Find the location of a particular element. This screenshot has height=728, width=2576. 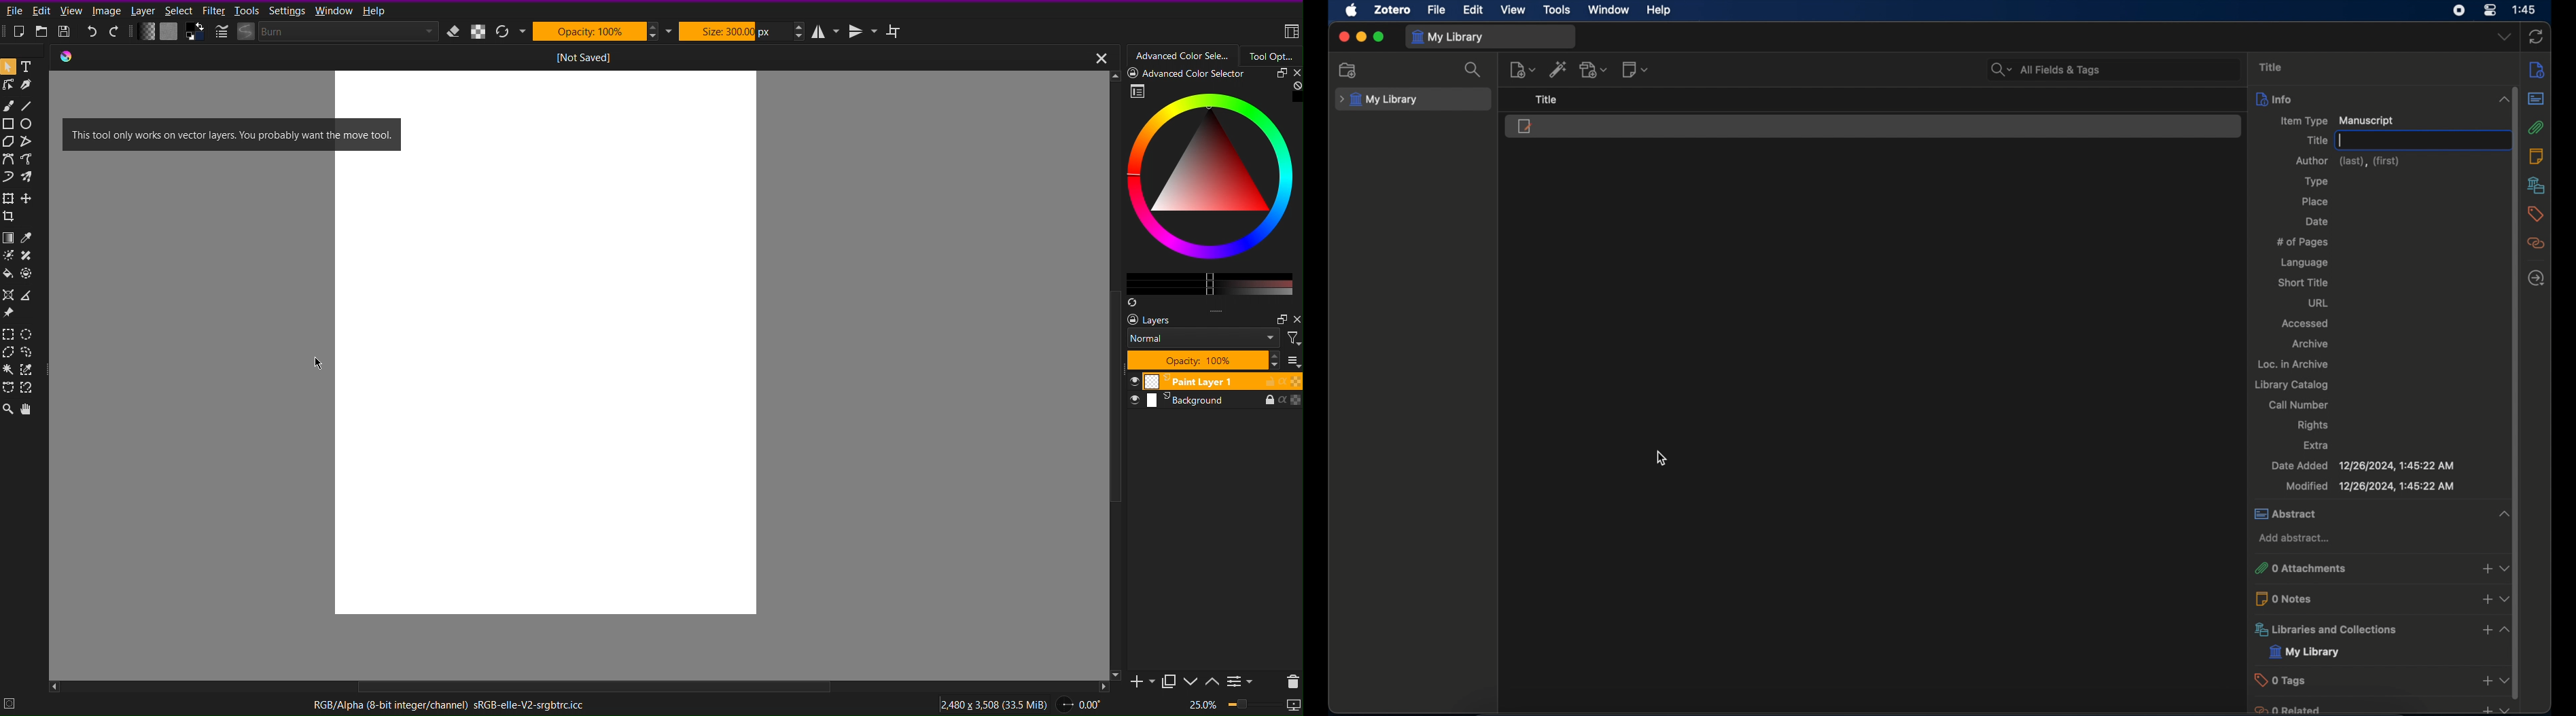

Layer is located at coordinates (141, 10).